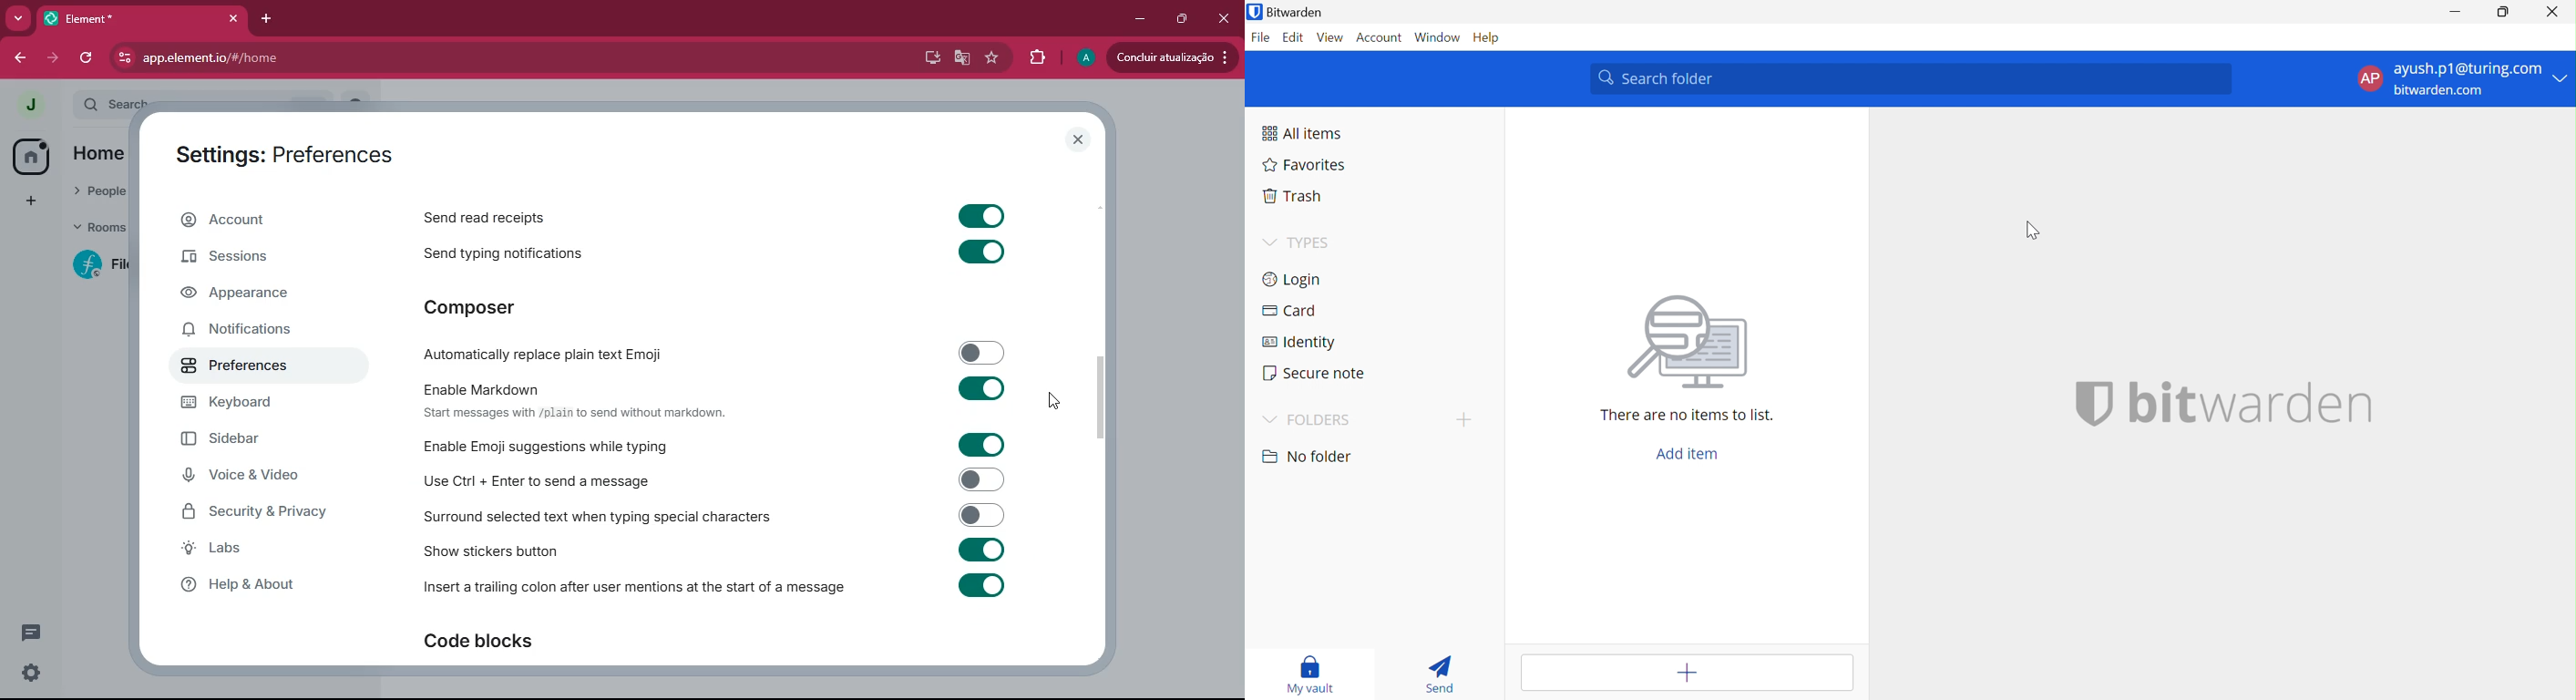 The image size is (2576, 700). What do you see at coordinates (34, 630) in the screenshot?
I see `comments` at bounding box center [34, 630].